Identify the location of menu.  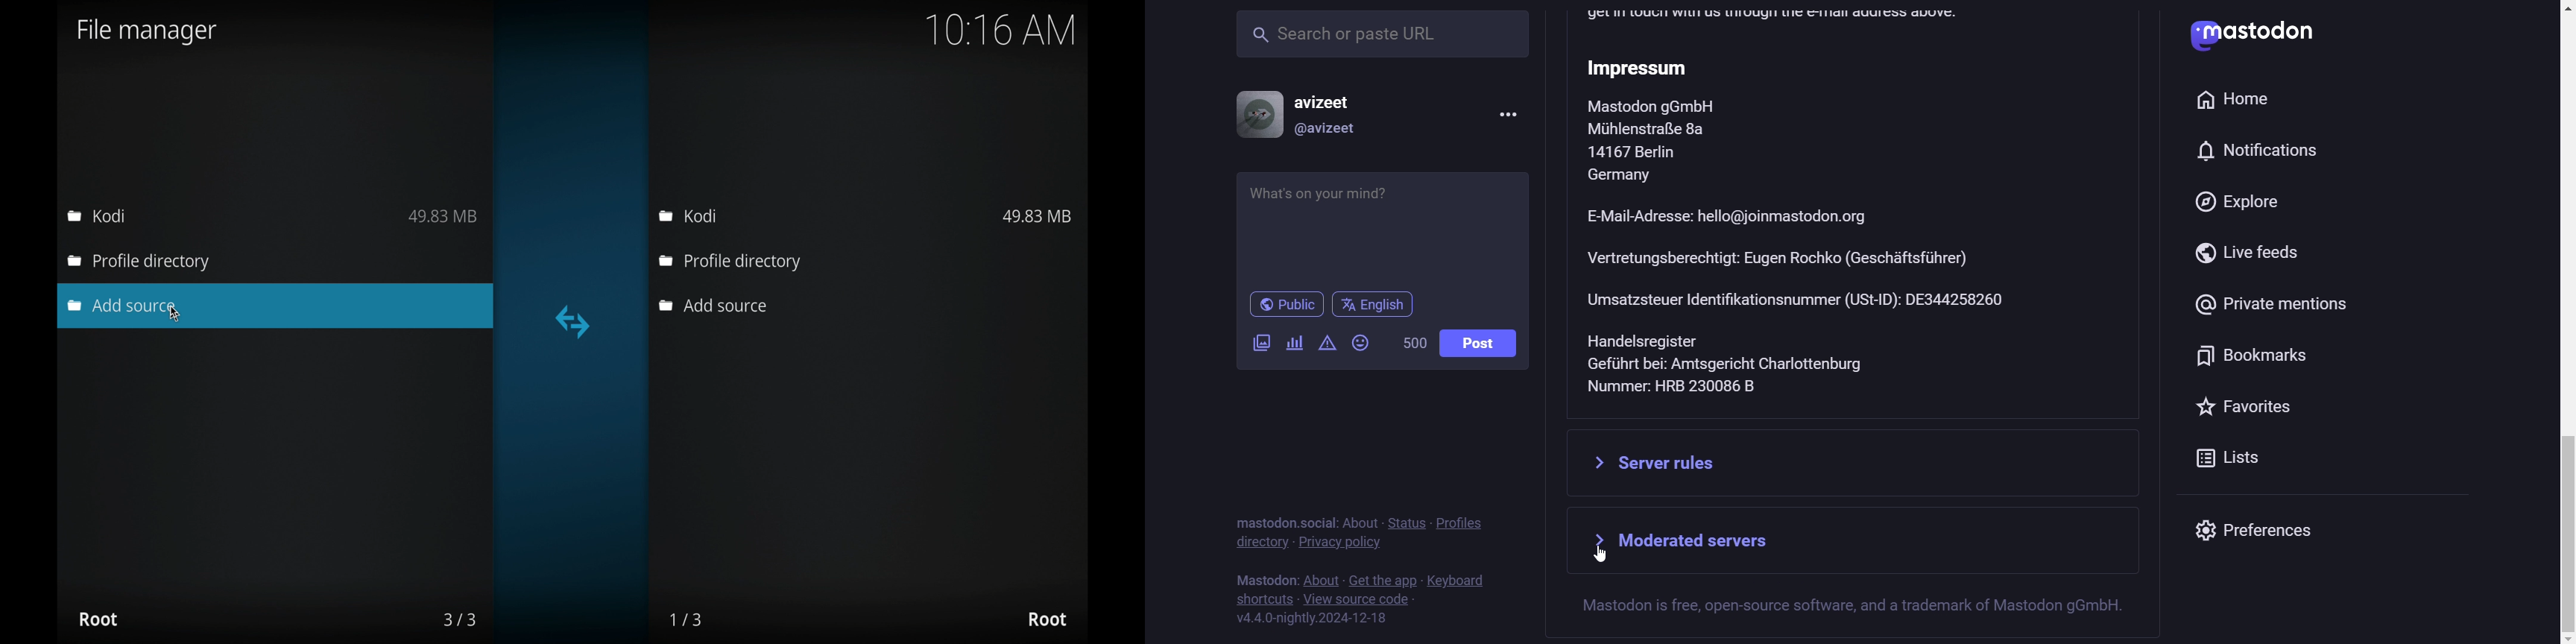
(1506, 113).